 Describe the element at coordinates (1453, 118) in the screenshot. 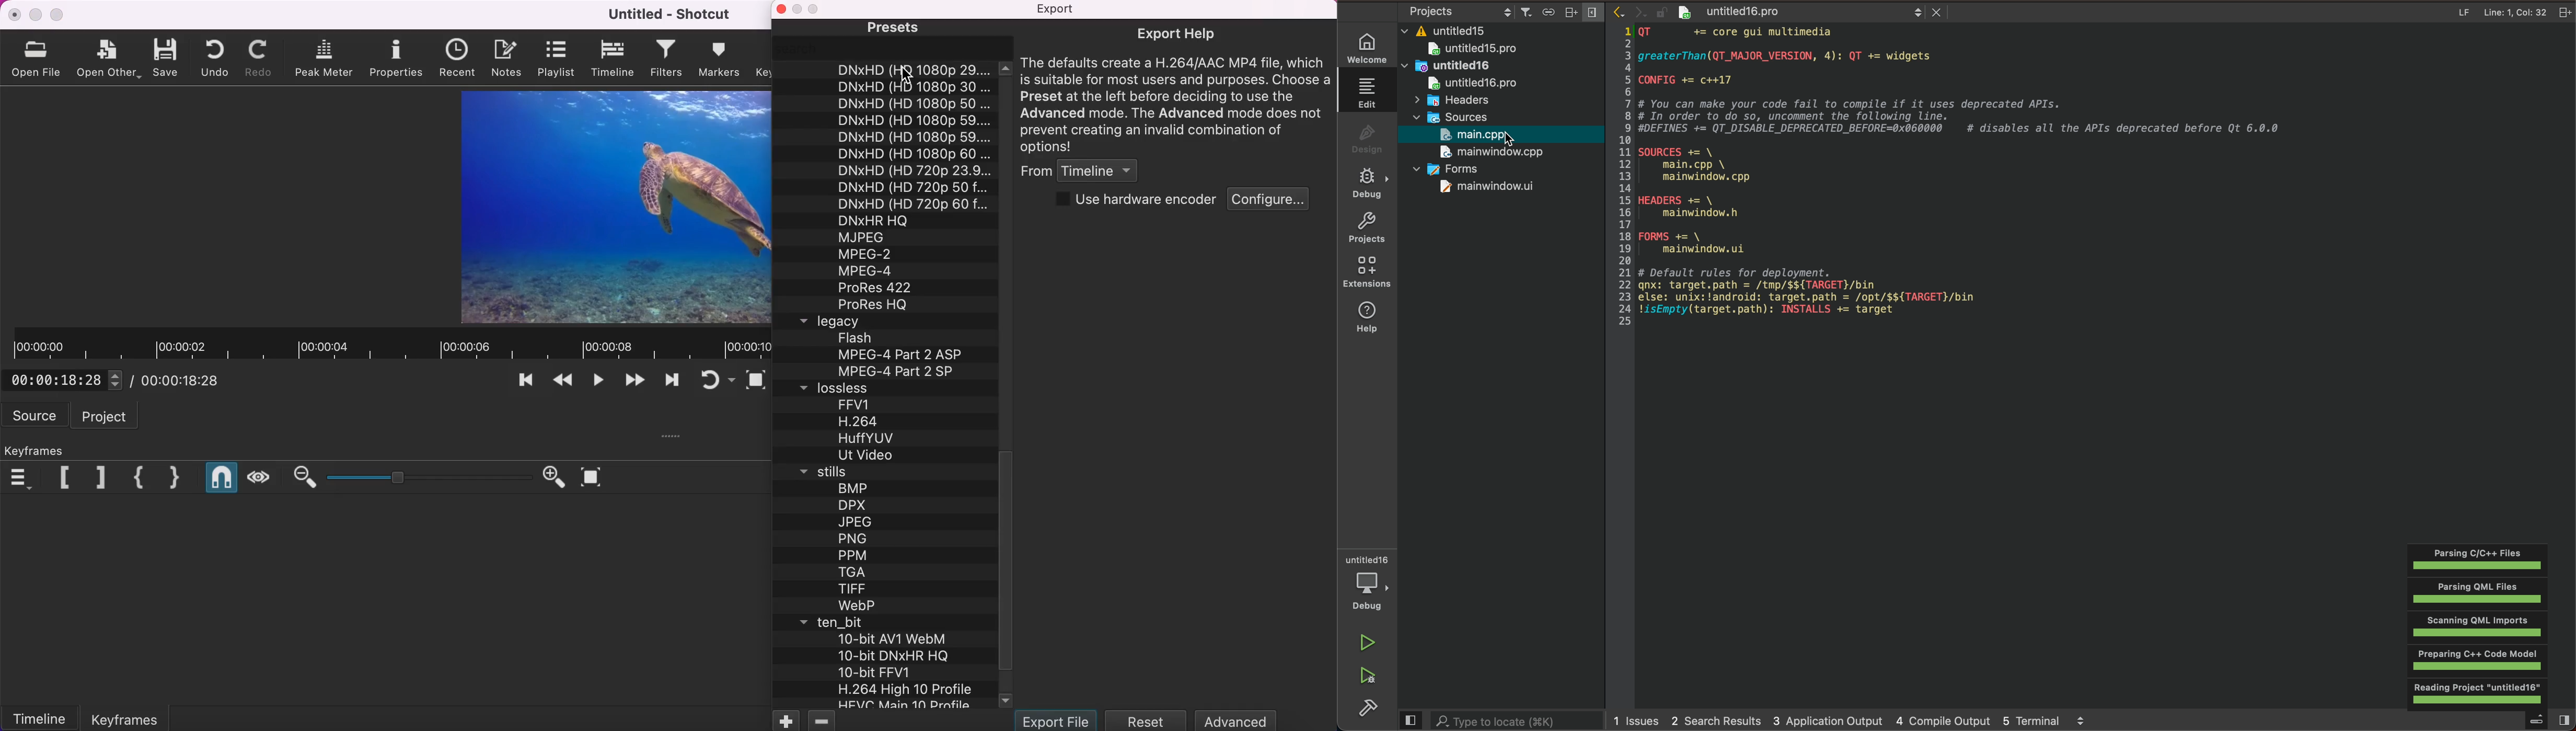

I see `sources` at that location.